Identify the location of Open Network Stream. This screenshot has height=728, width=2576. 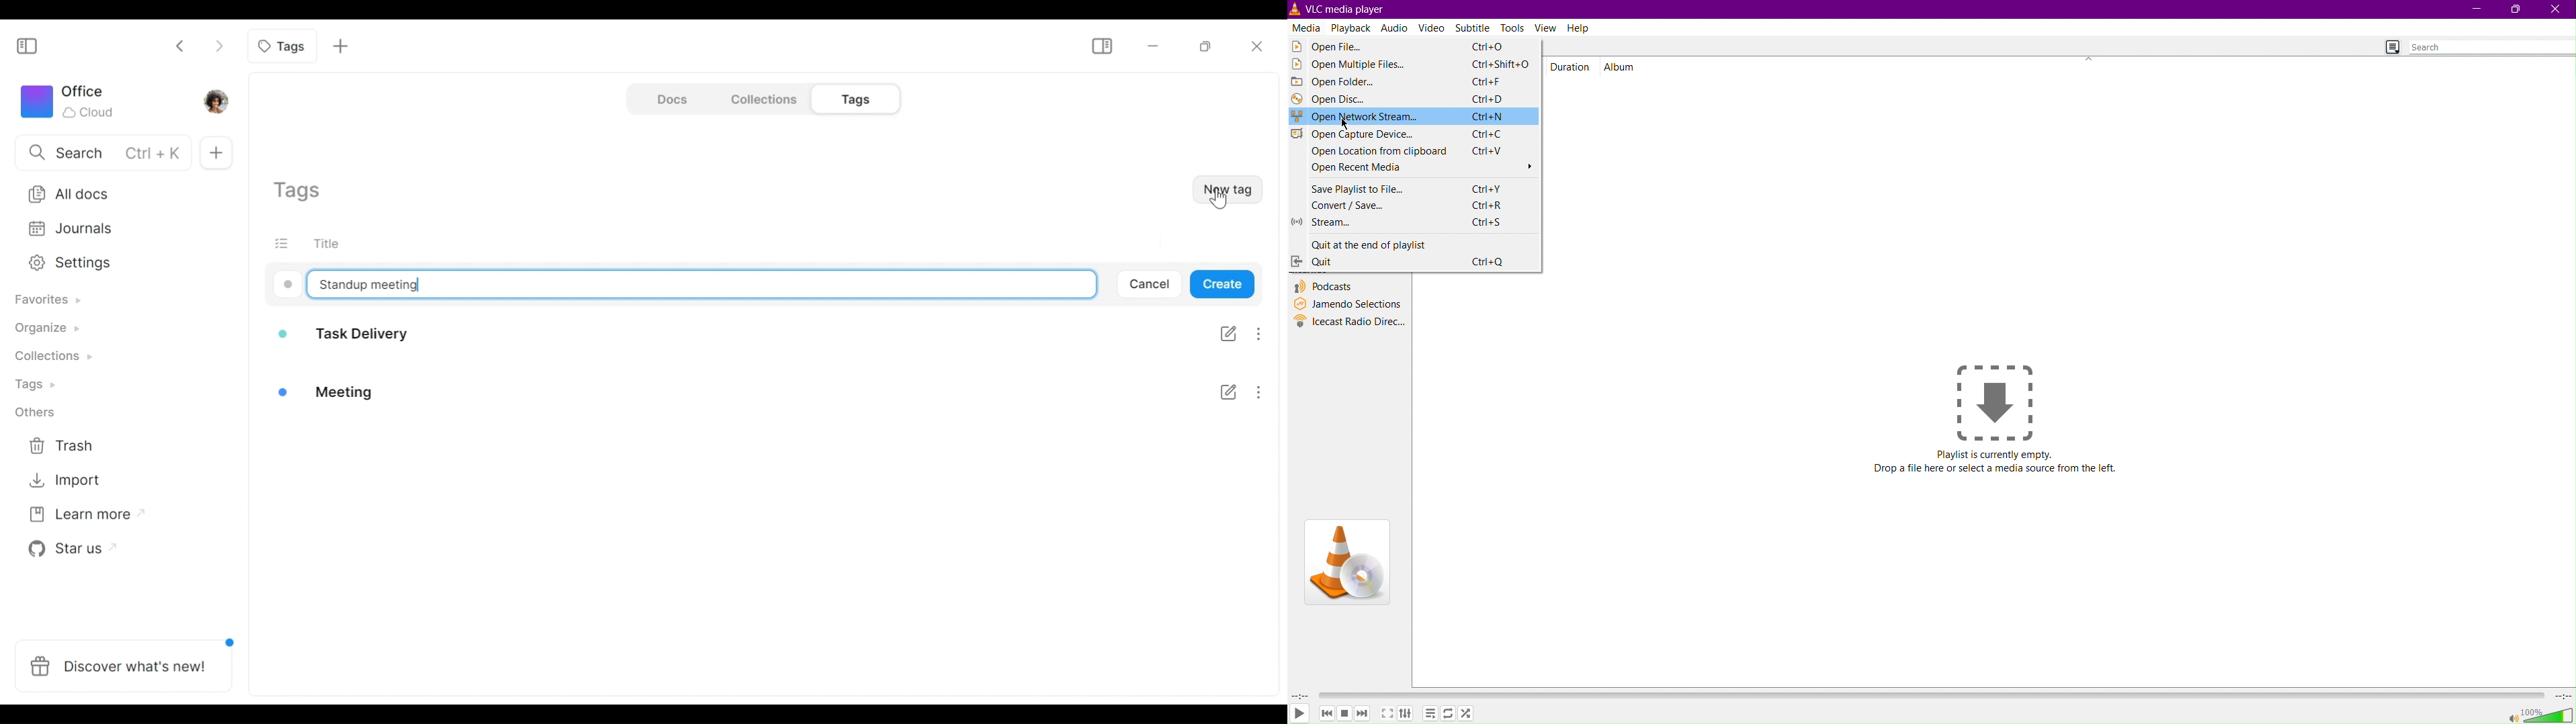
(1351, 118).